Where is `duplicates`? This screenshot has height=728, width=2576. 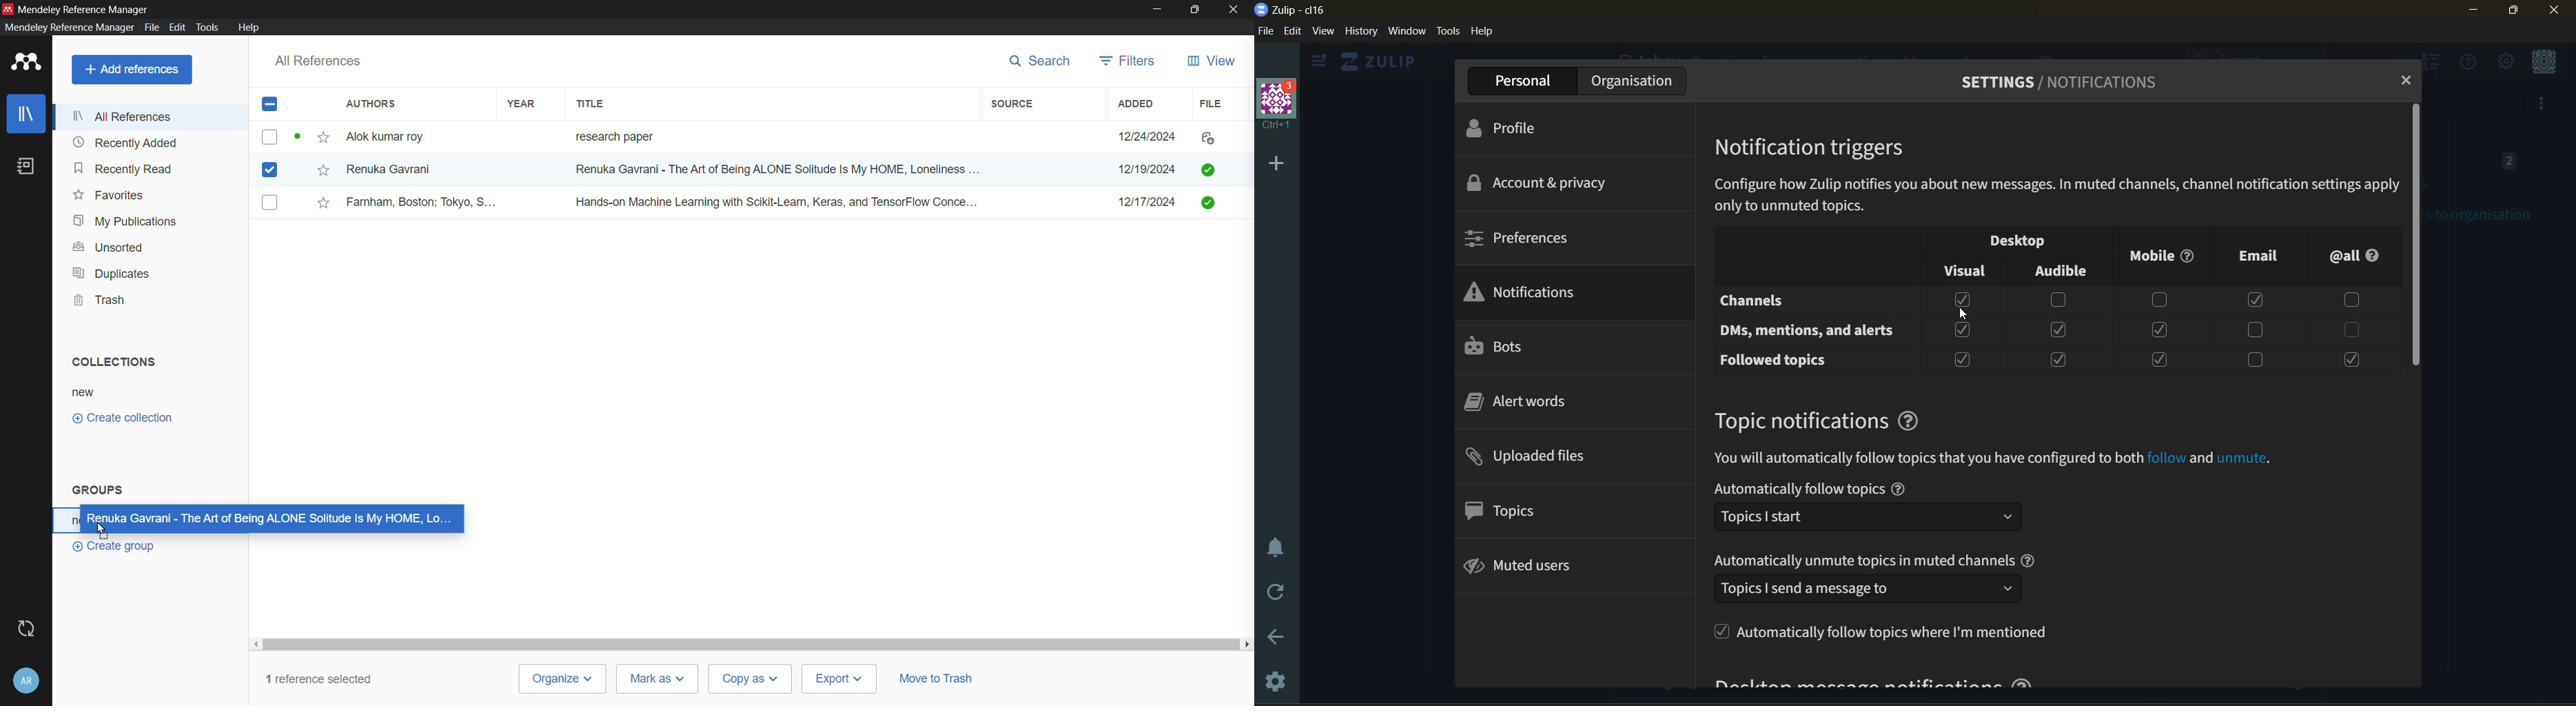
duplicates is located at coordinates (110, 274).